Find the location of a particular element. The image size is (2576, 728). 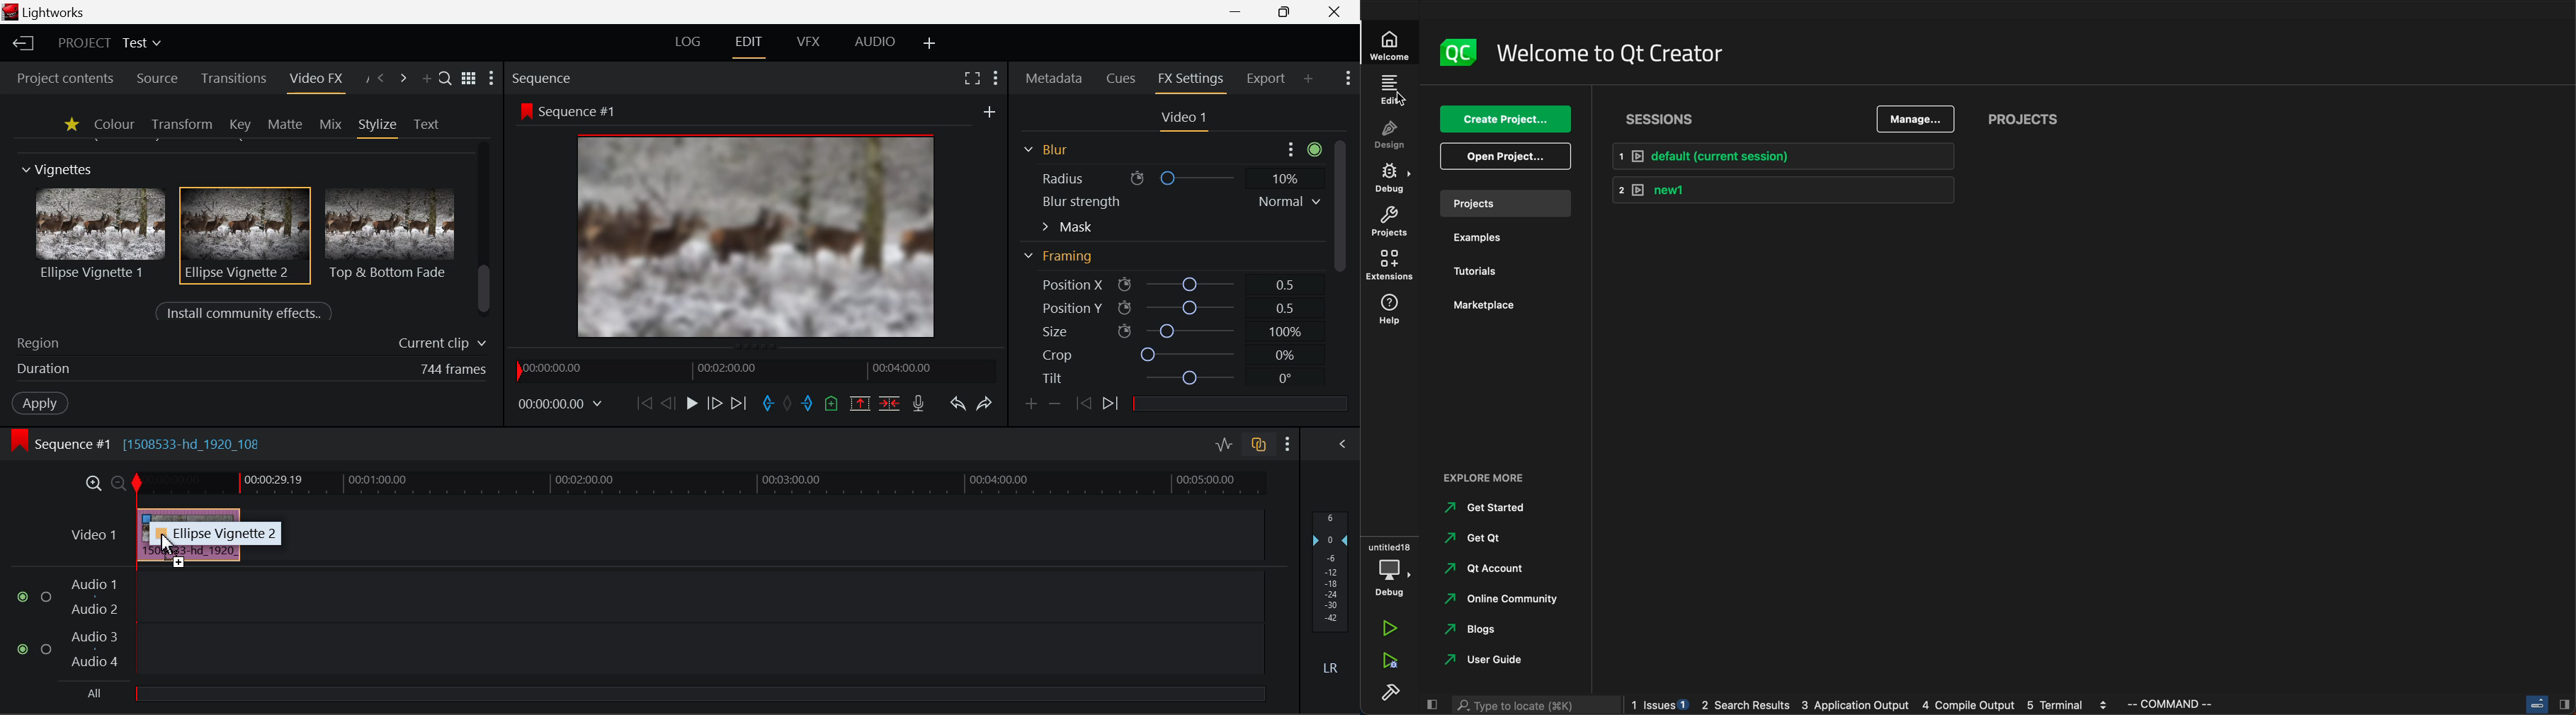

Cues is located at coordinates (1123, 79).